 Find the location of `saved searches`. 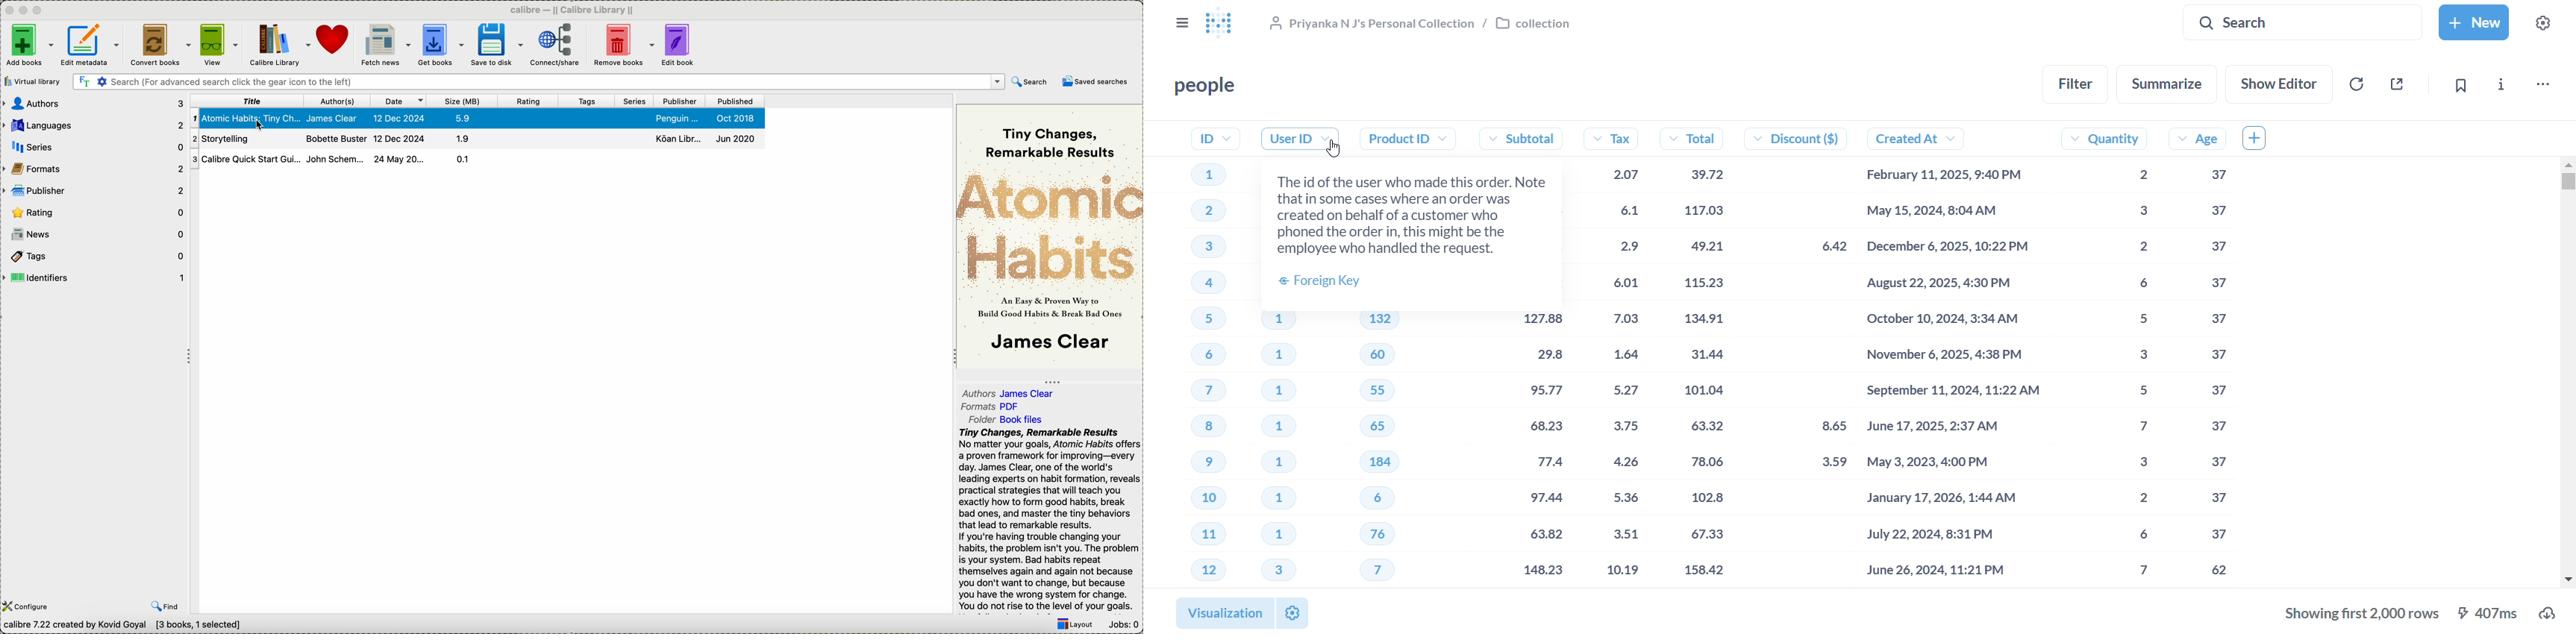

saved searches is located at coordinates (1095, 81).